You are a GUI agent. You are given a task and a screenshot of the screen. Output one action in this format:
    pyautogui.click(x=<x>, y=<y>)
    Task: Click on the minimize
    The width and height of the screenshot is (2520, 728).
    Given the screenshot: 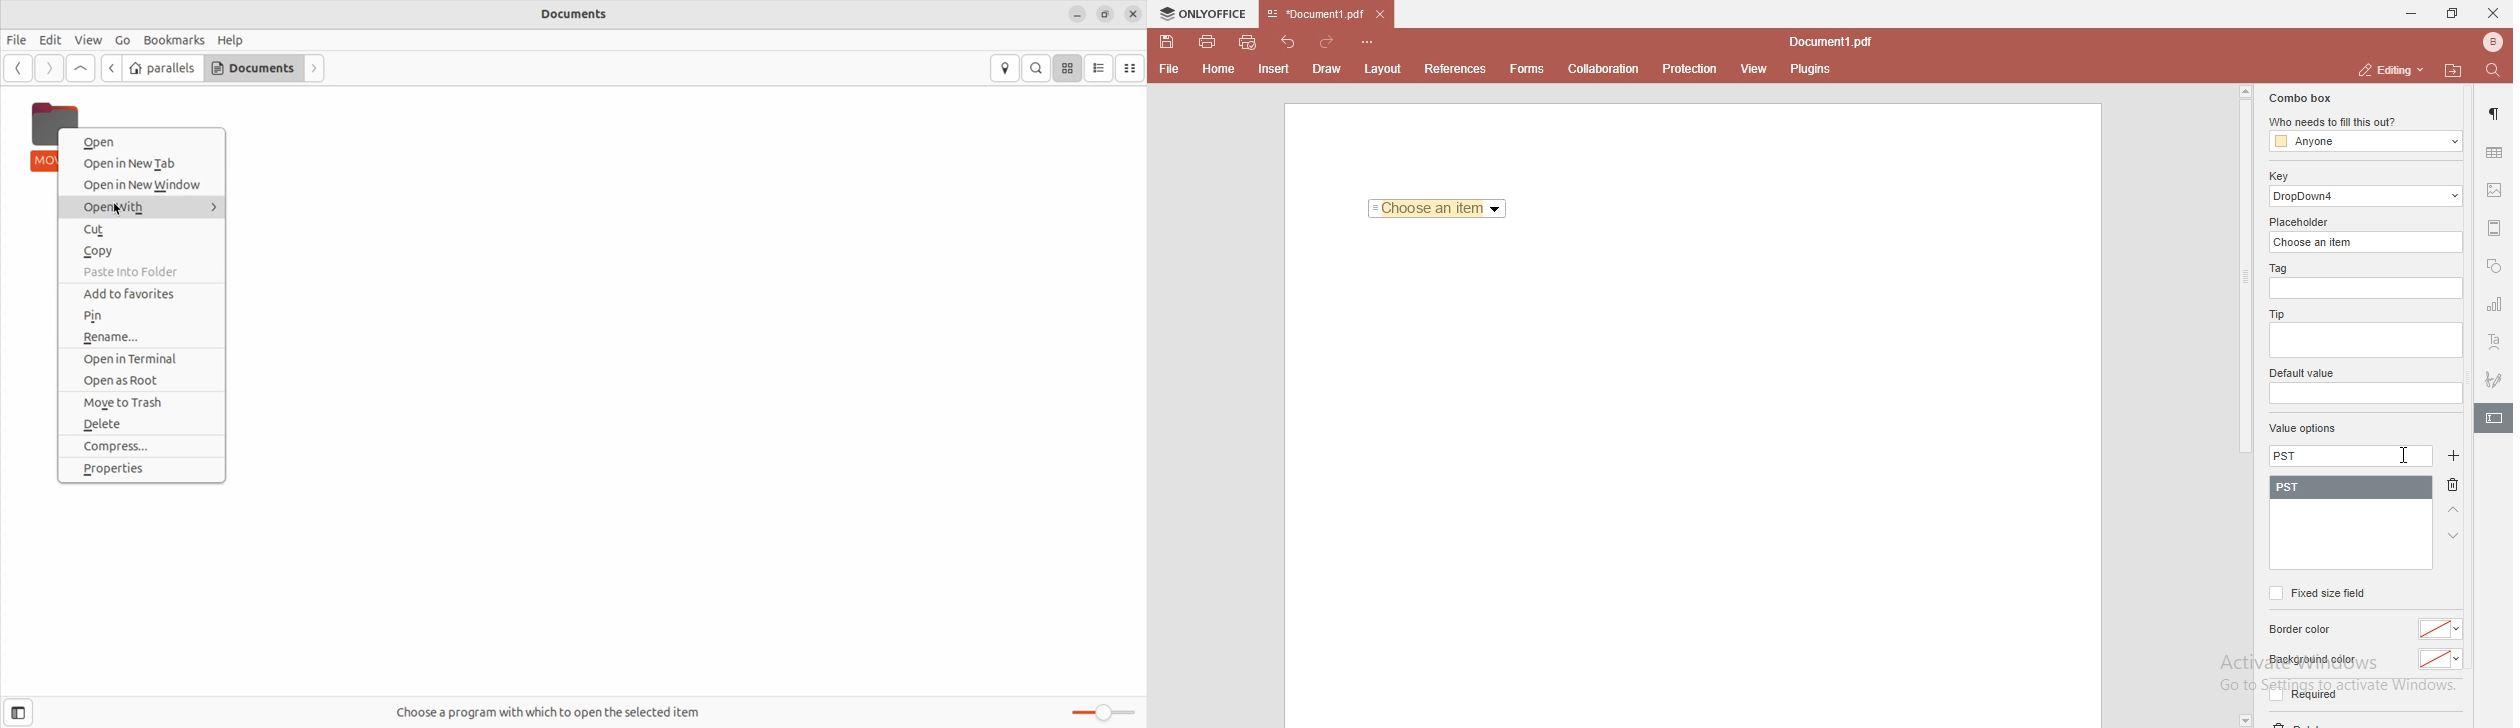 What is the action you would take?
    pyautogui.click(x=1077, y=14)
    